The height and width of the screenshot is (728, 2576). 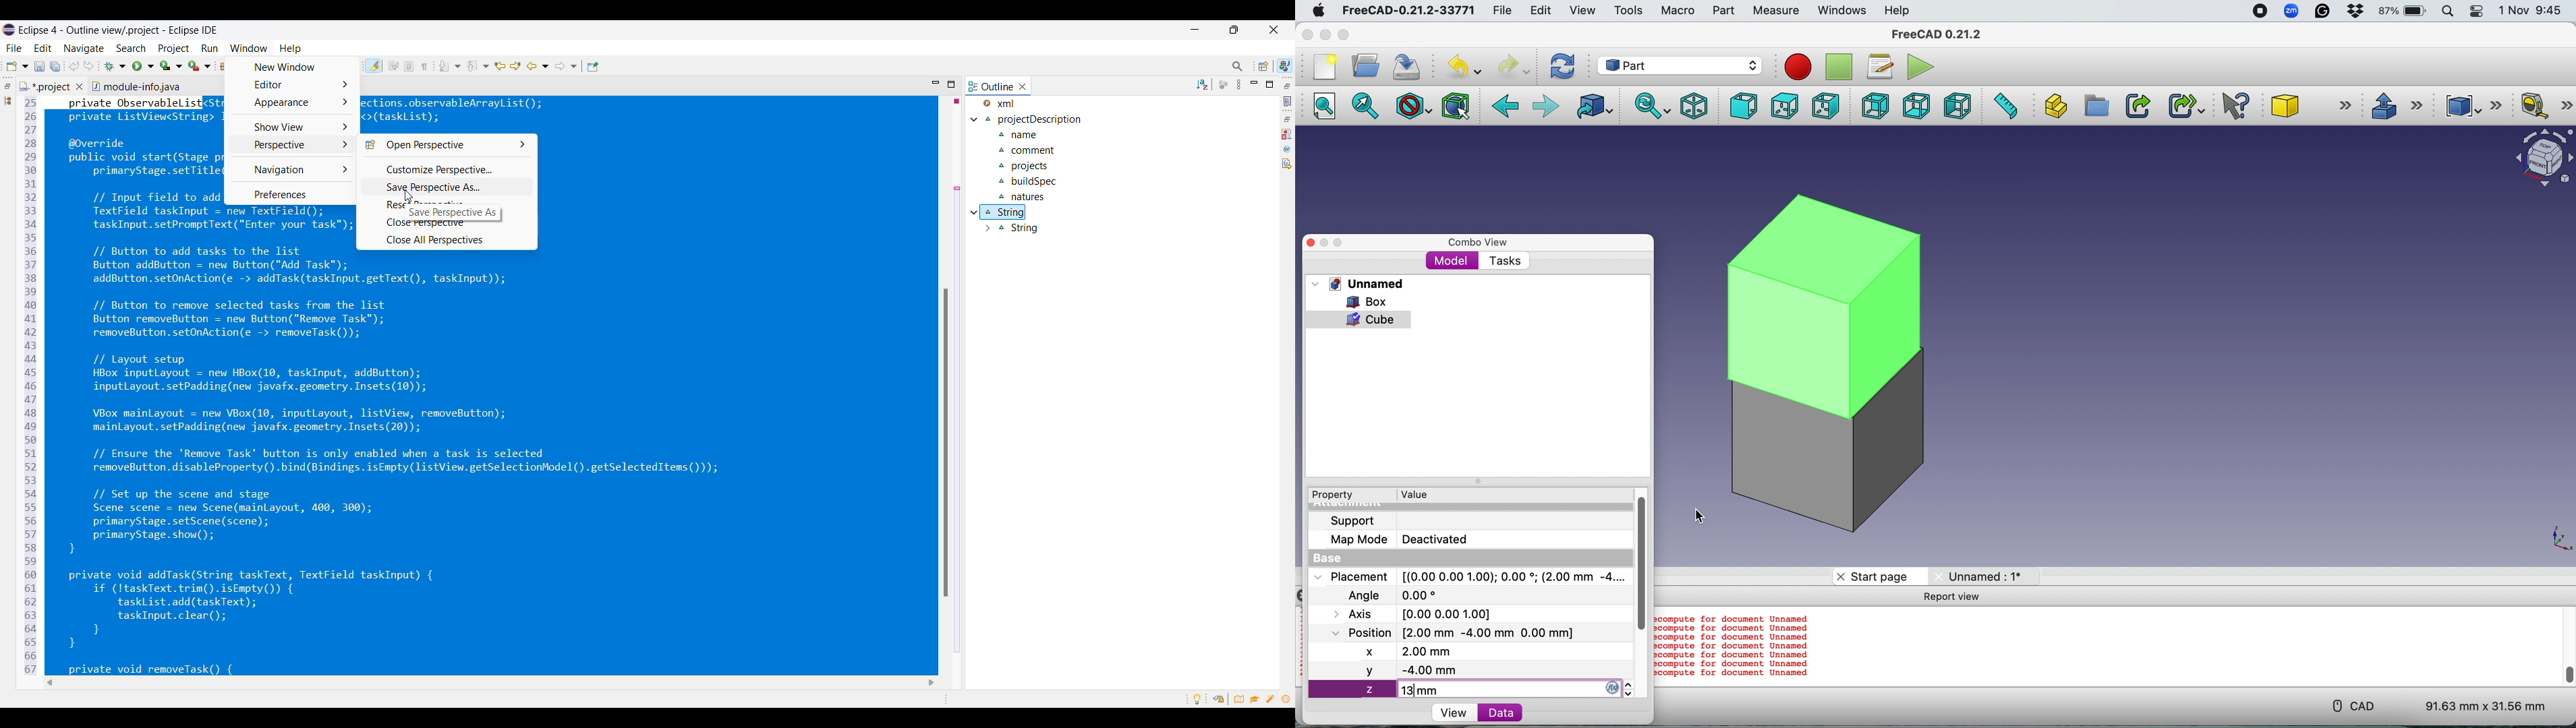 I want to click on cube over box, so click(x=1835, y=359).